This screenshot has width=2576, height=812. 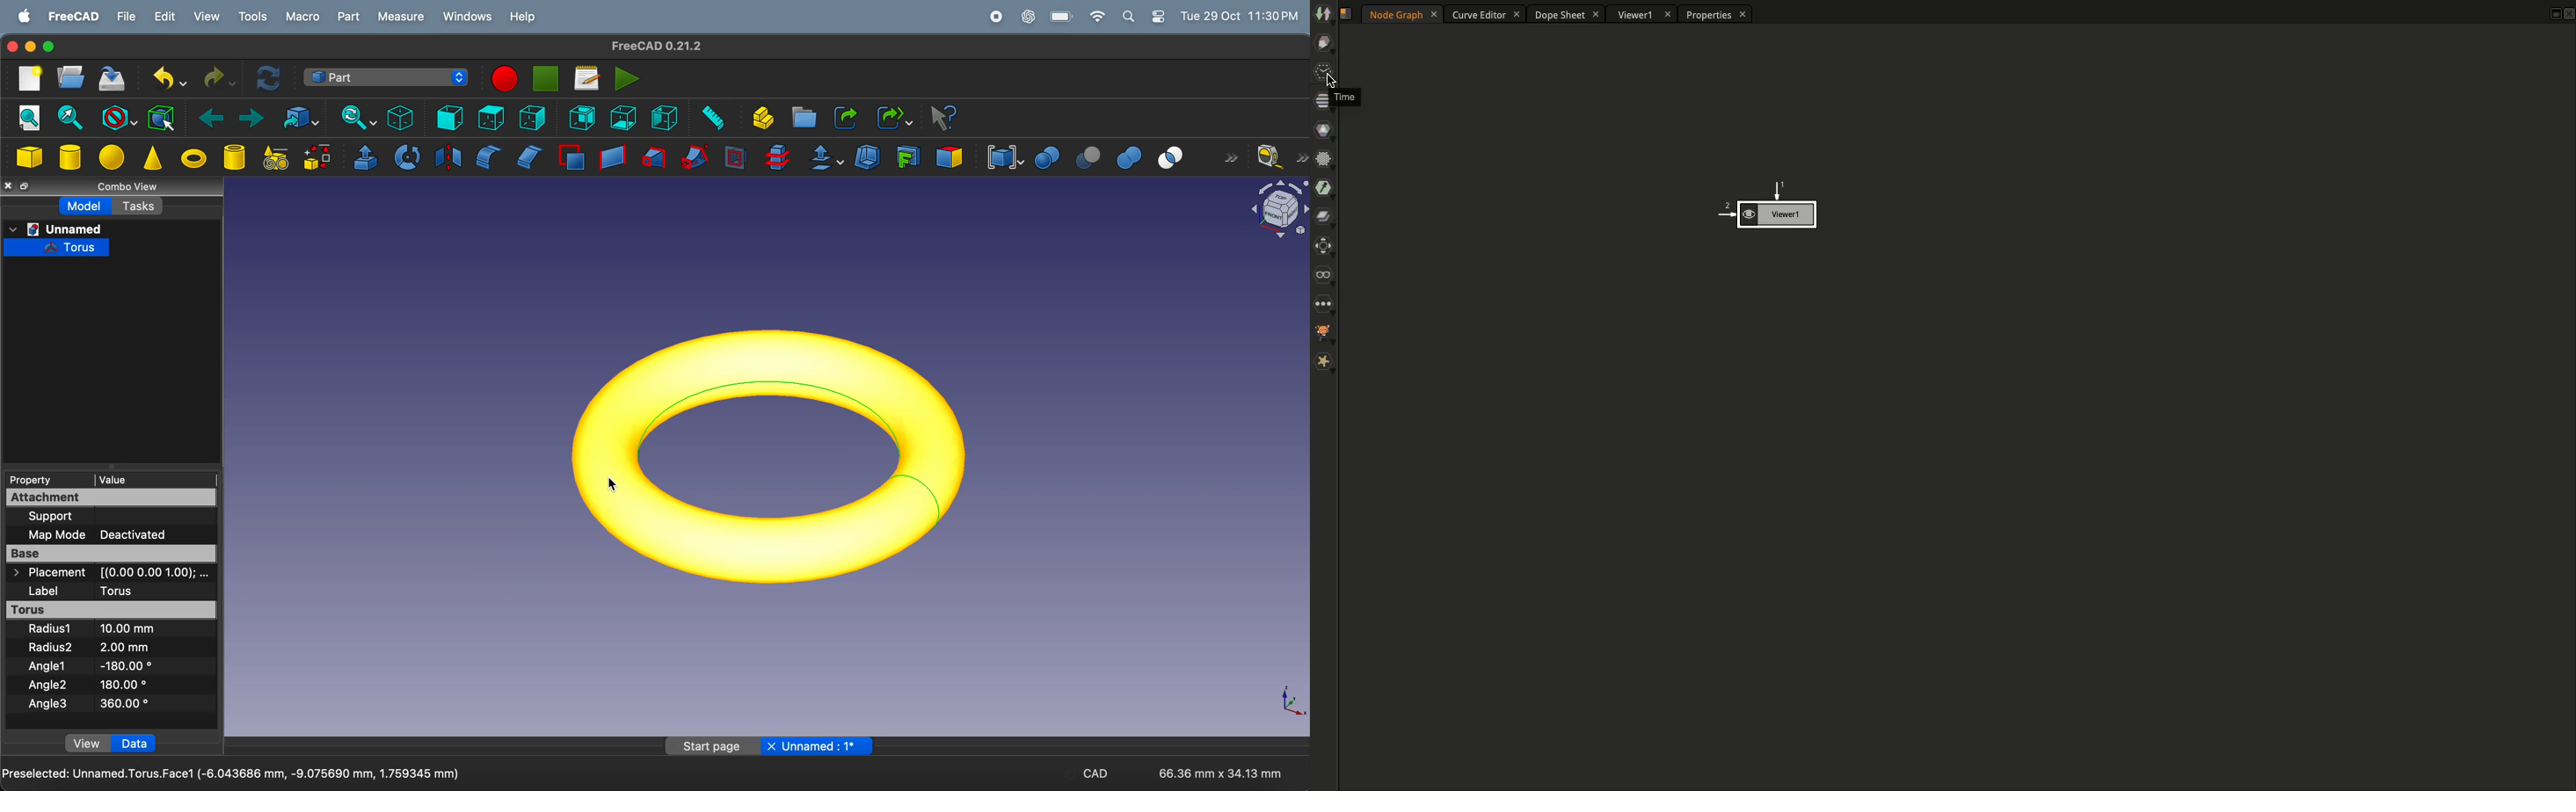 I want to click on marco, so click(x=302, y=15).